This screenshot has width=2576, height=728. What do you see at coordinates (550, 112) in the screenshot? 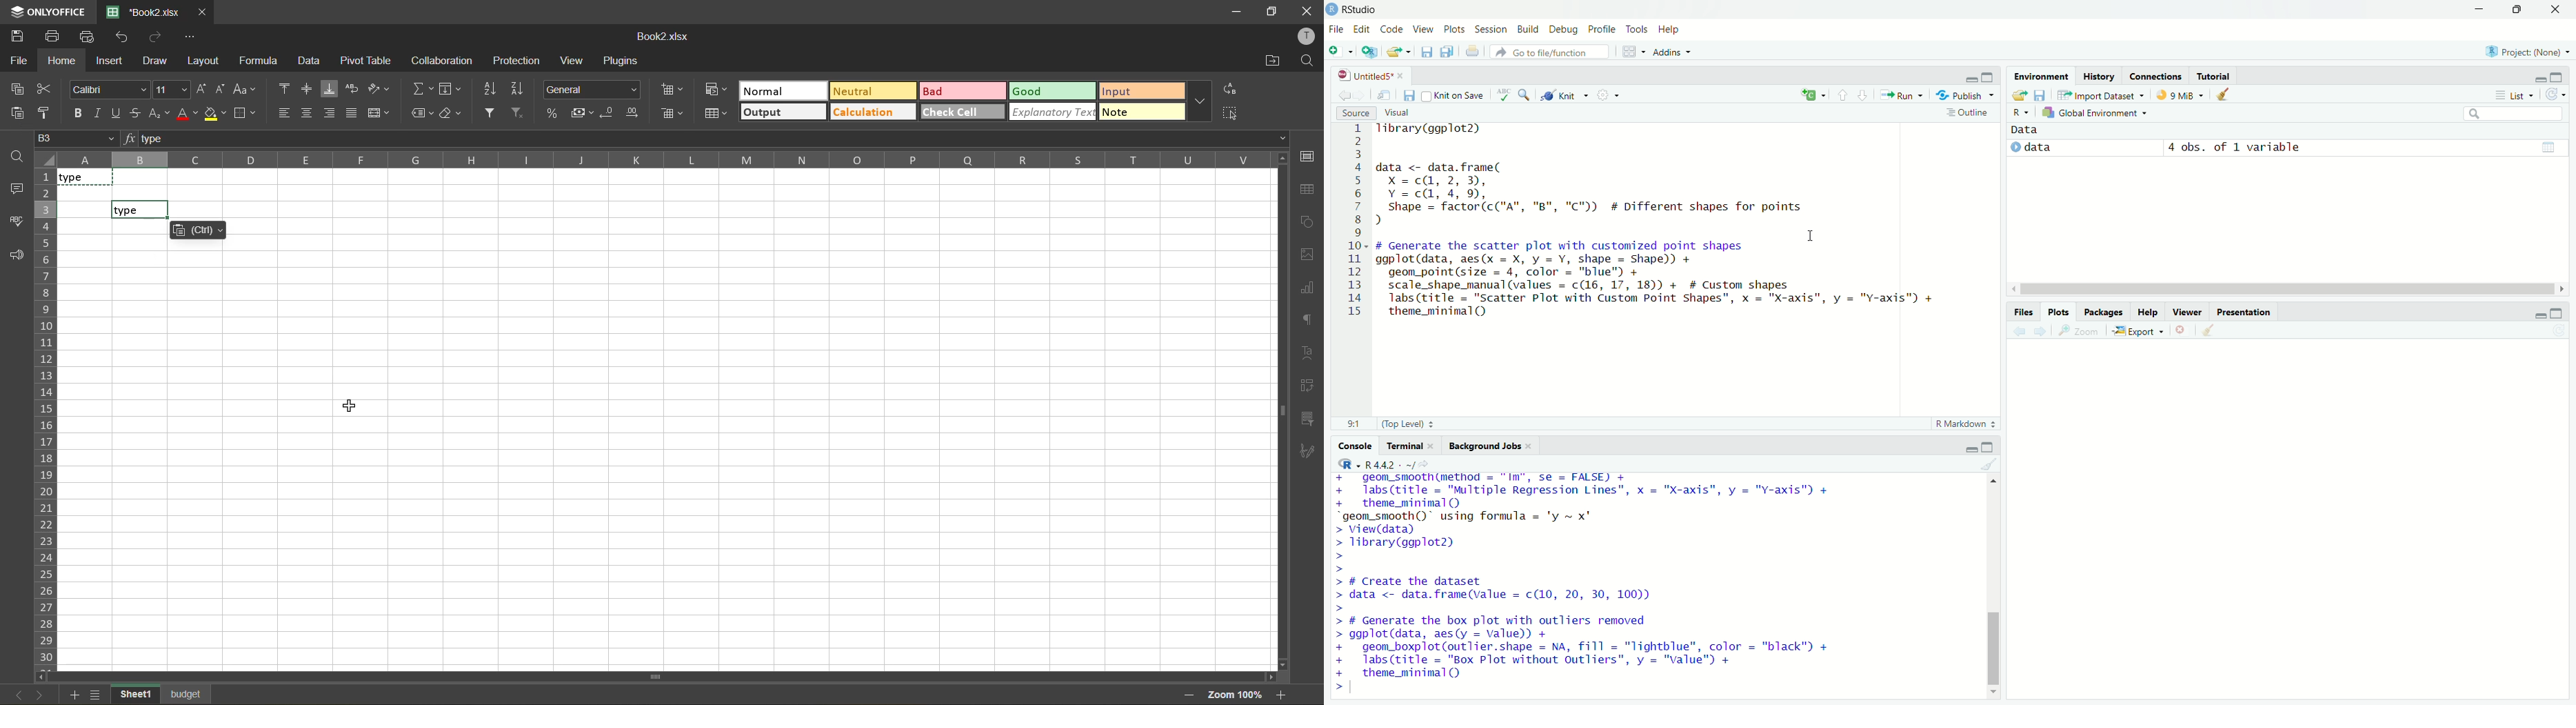
I see `percent` at bounding box center [550, 112].